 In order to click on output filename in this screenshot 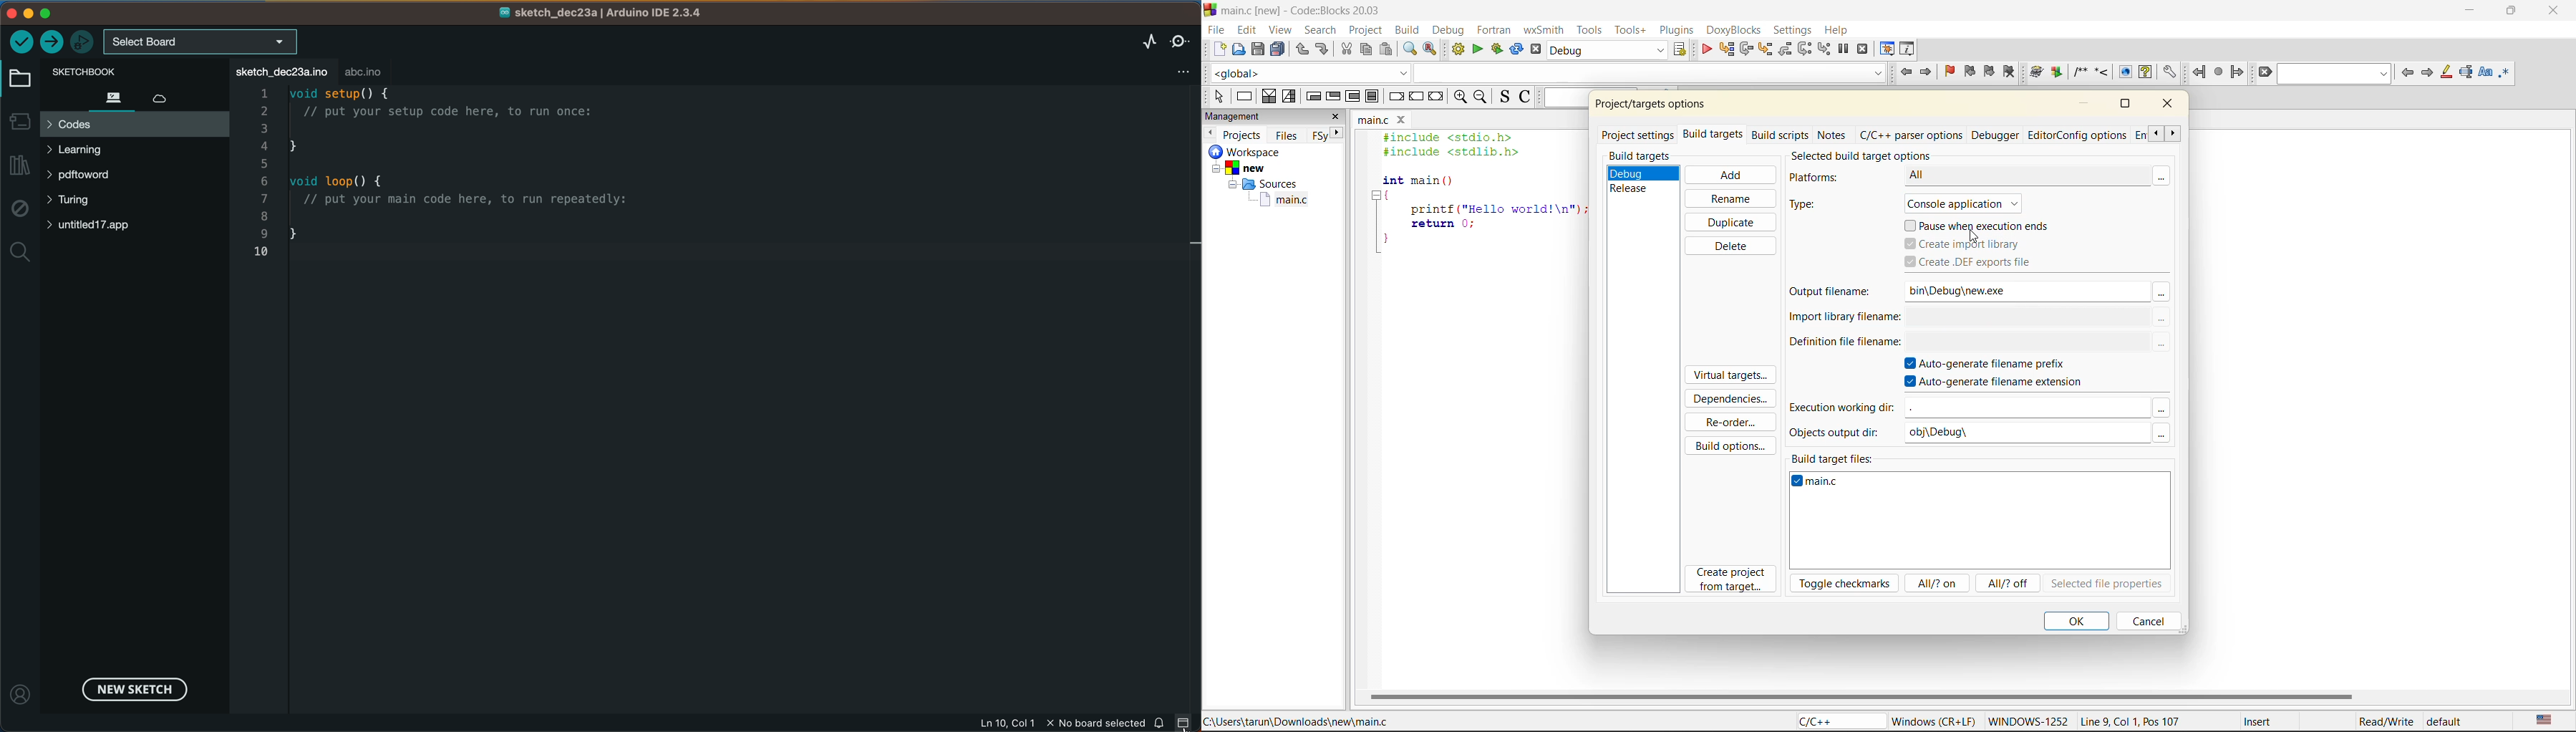, I will do `click(1835, 293)`.